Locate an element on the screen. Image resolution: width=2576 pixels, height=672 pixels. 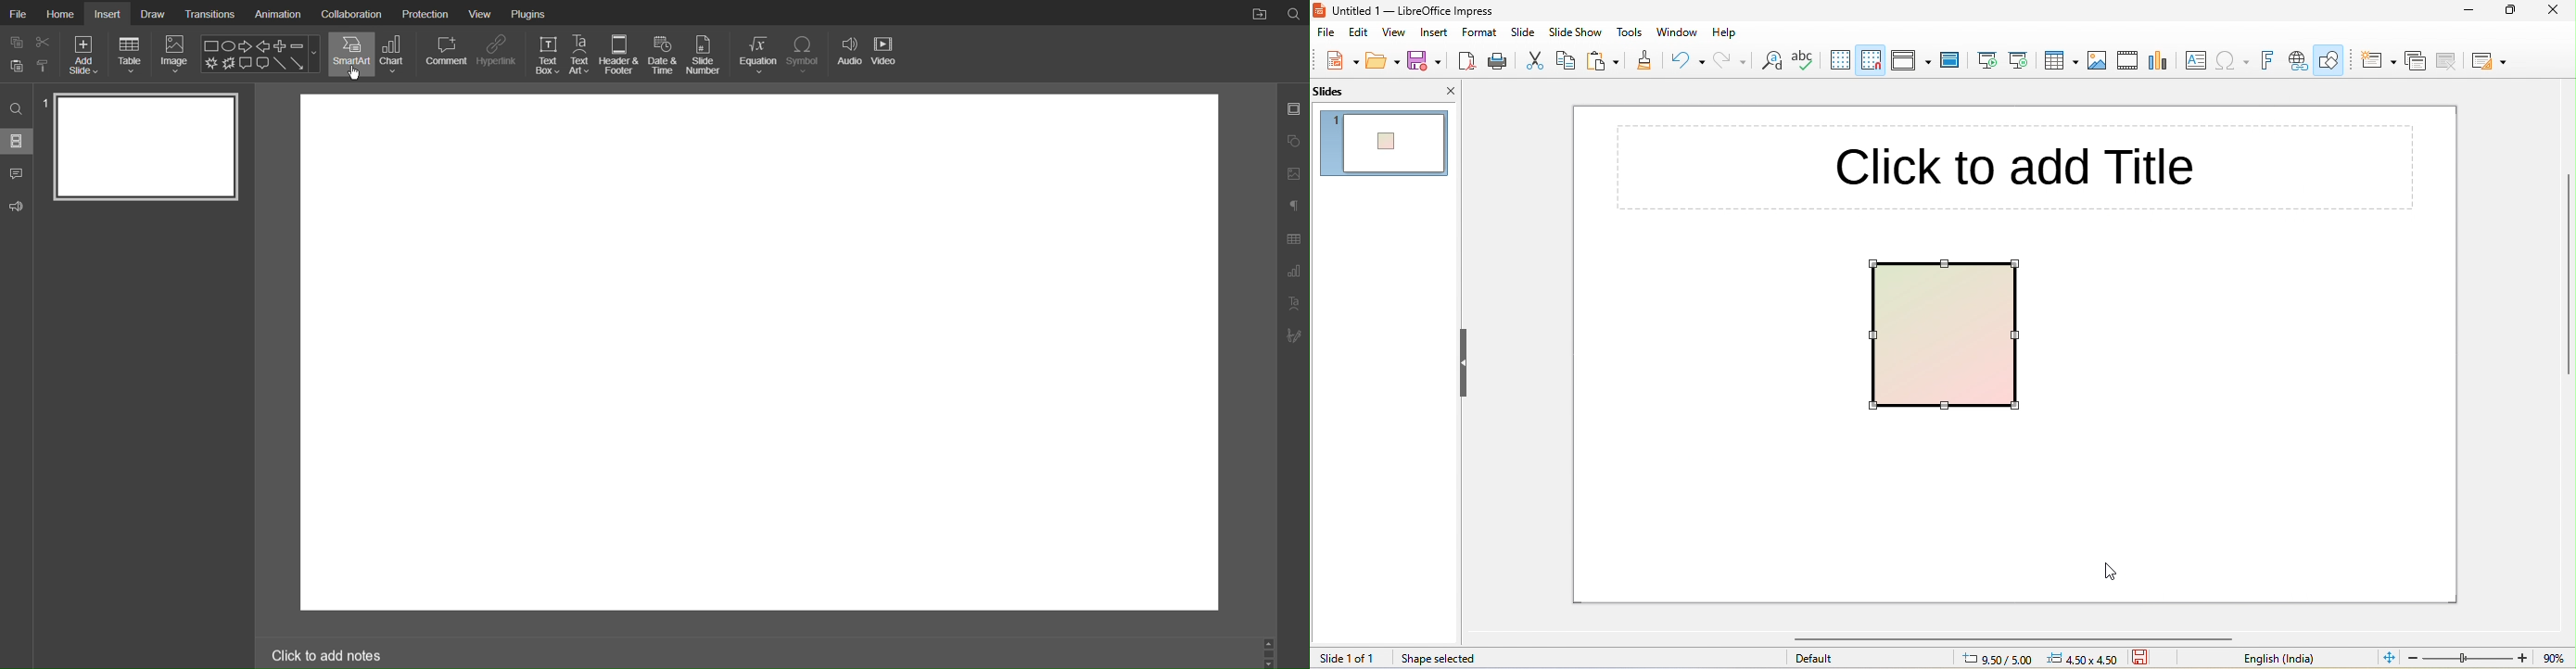
Date and Time is located at coordinates (664, 55).